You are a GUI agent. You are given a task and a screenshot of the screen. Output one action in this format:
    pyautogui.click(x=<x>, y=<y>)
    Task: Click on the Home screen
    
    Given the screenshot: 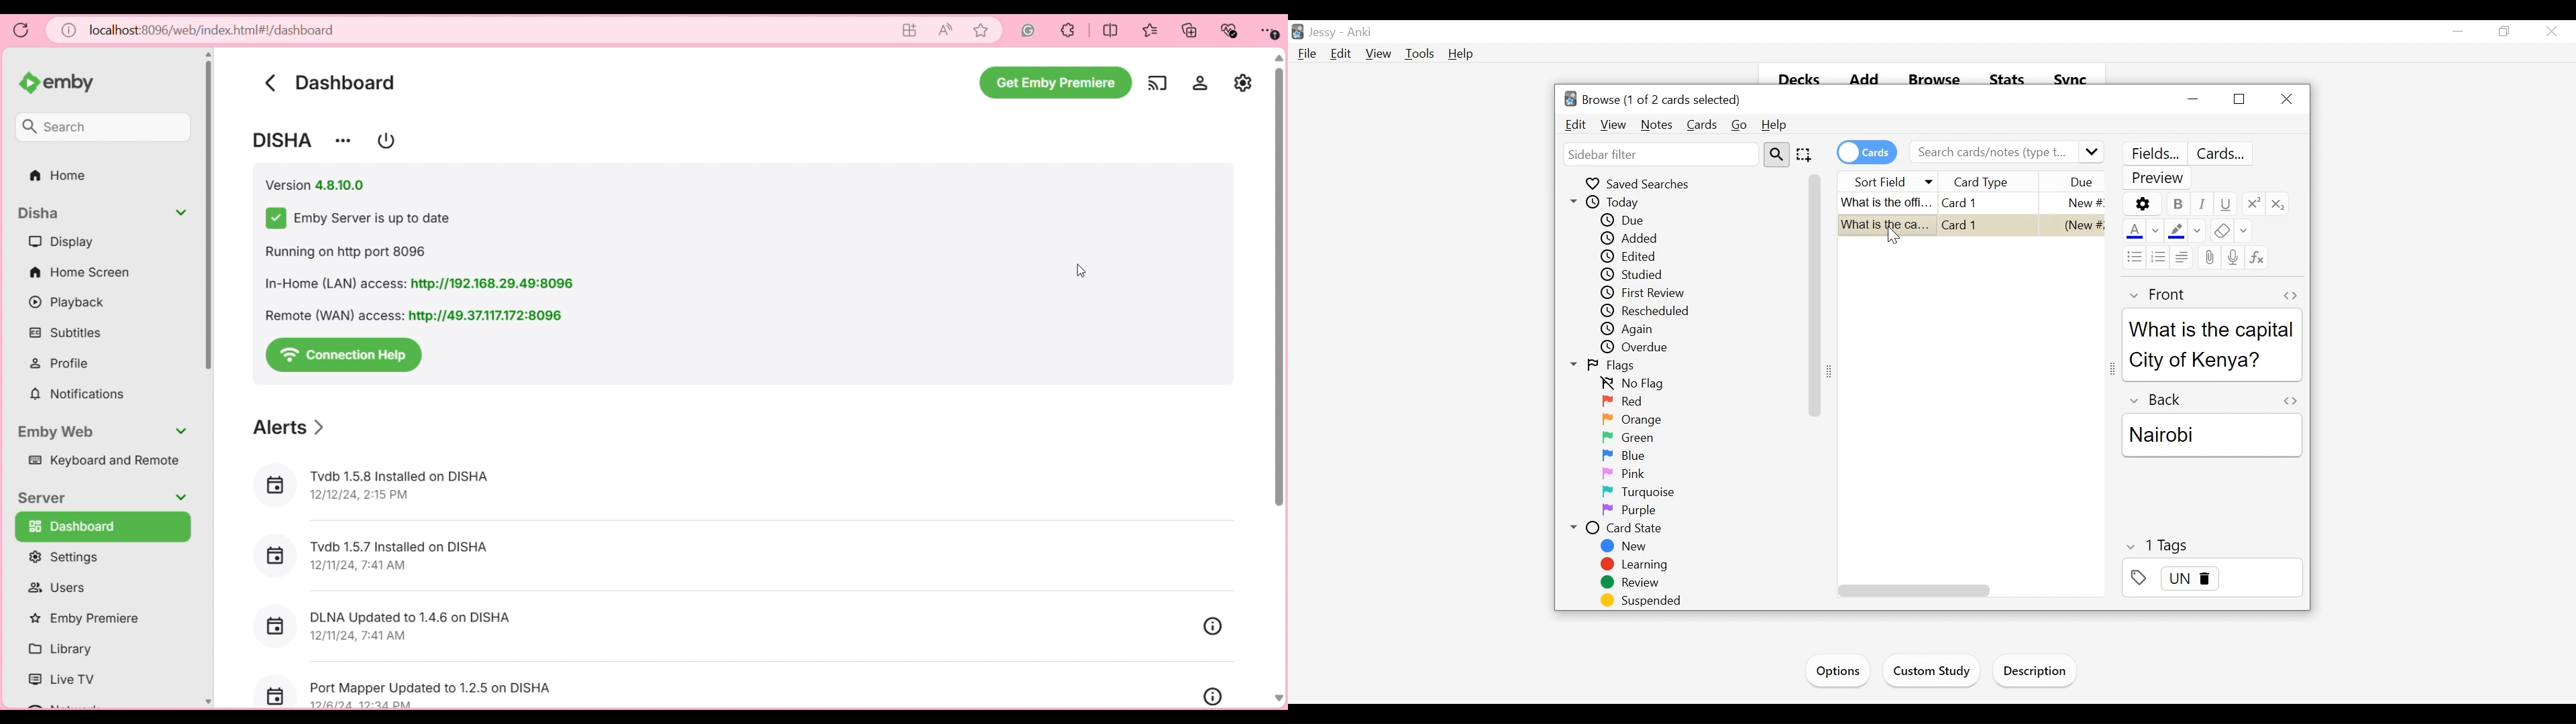 What is the action you would take?
    pyautogui.click(x=98, y=272)
    